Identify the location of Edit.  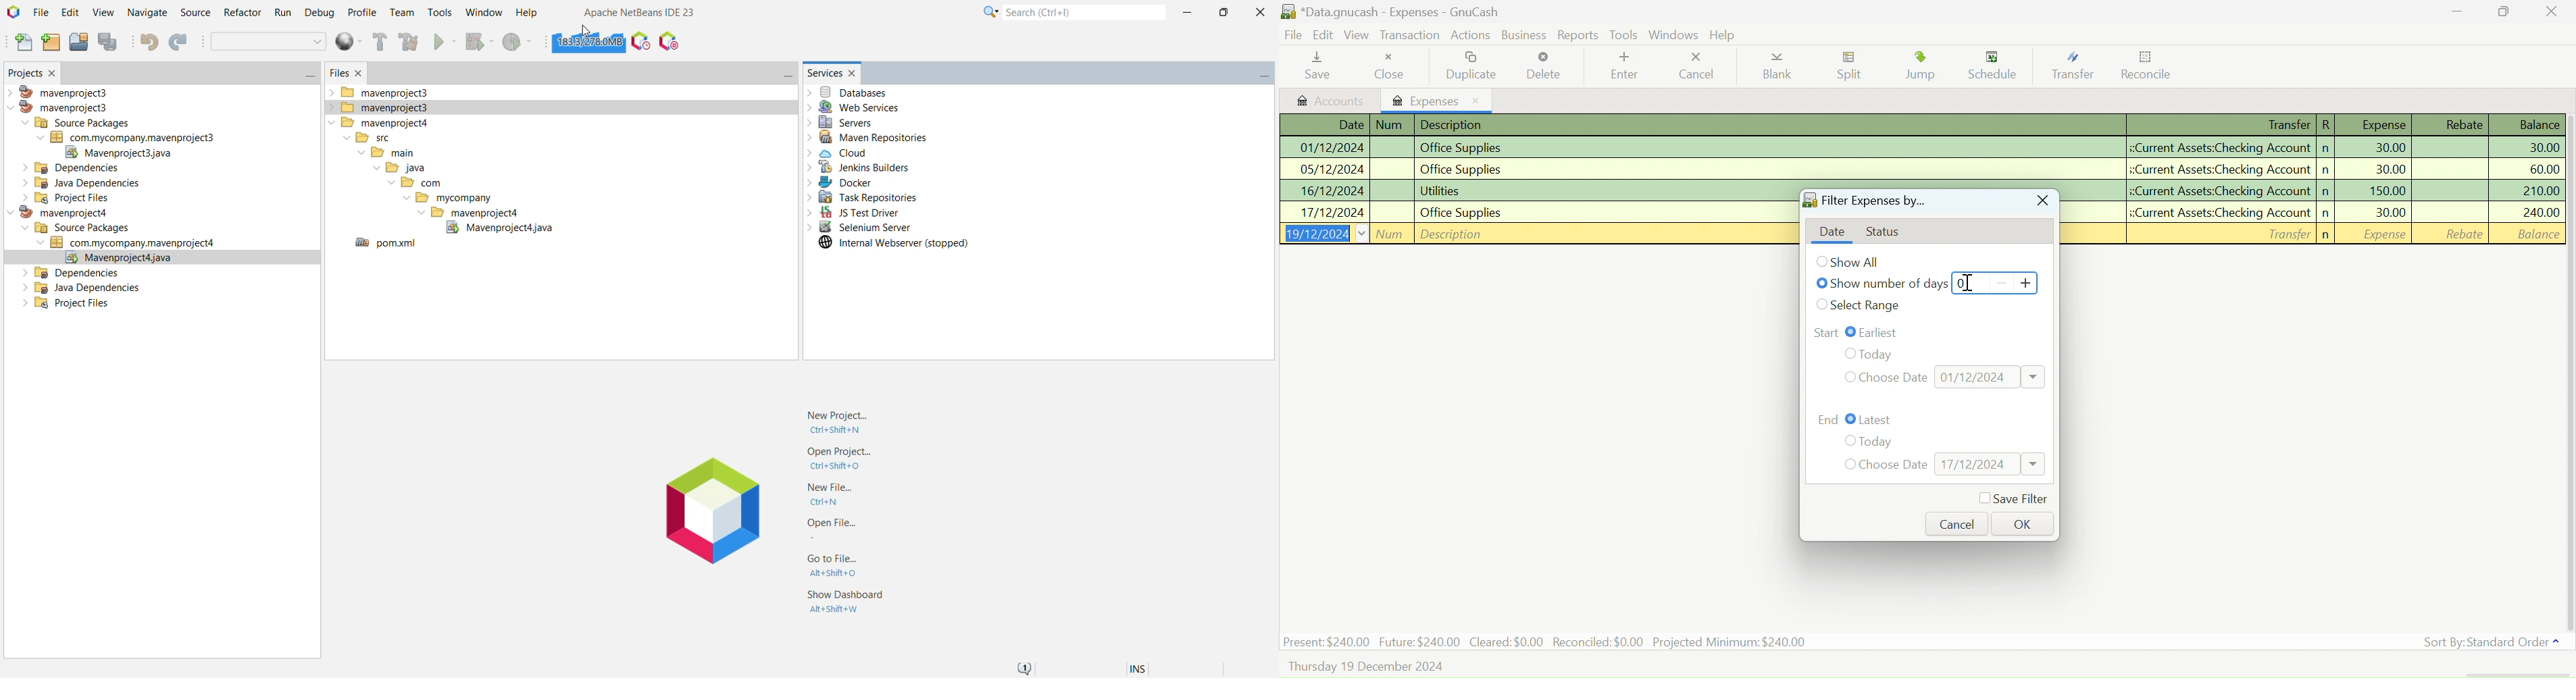
(1324, 36).